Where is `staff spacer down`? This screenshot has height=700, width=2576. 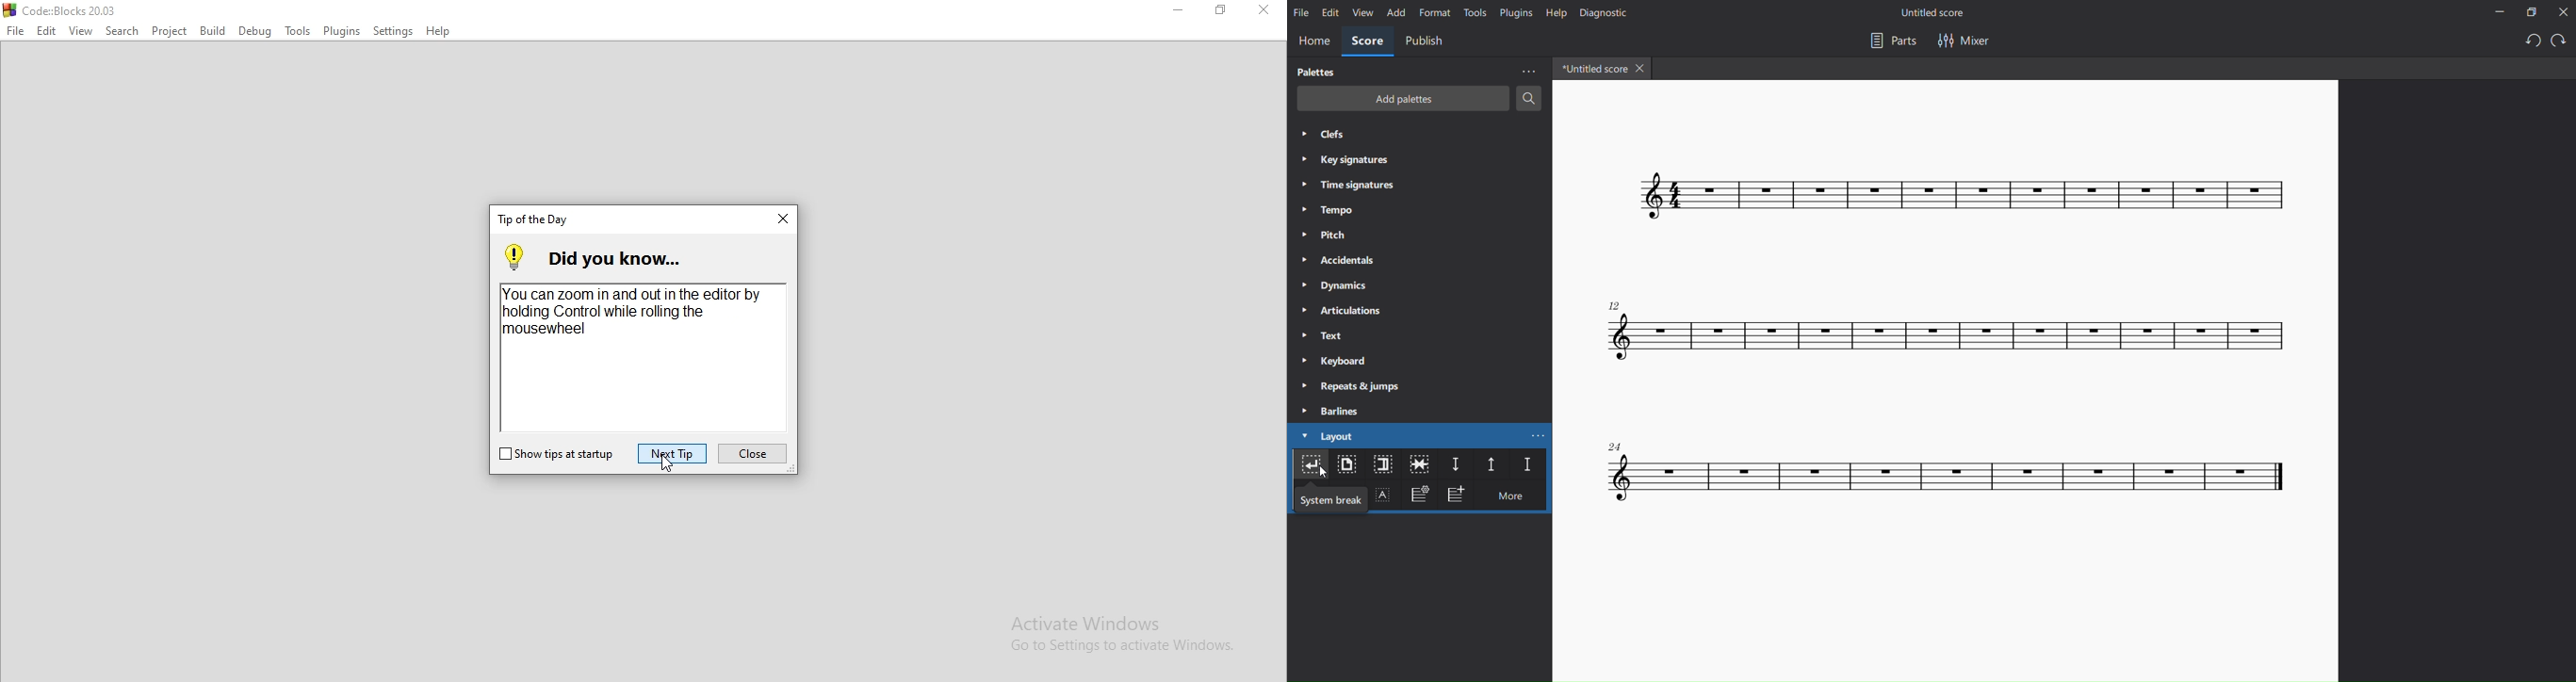
staff spacer down is located at coordinates (1455, 465).